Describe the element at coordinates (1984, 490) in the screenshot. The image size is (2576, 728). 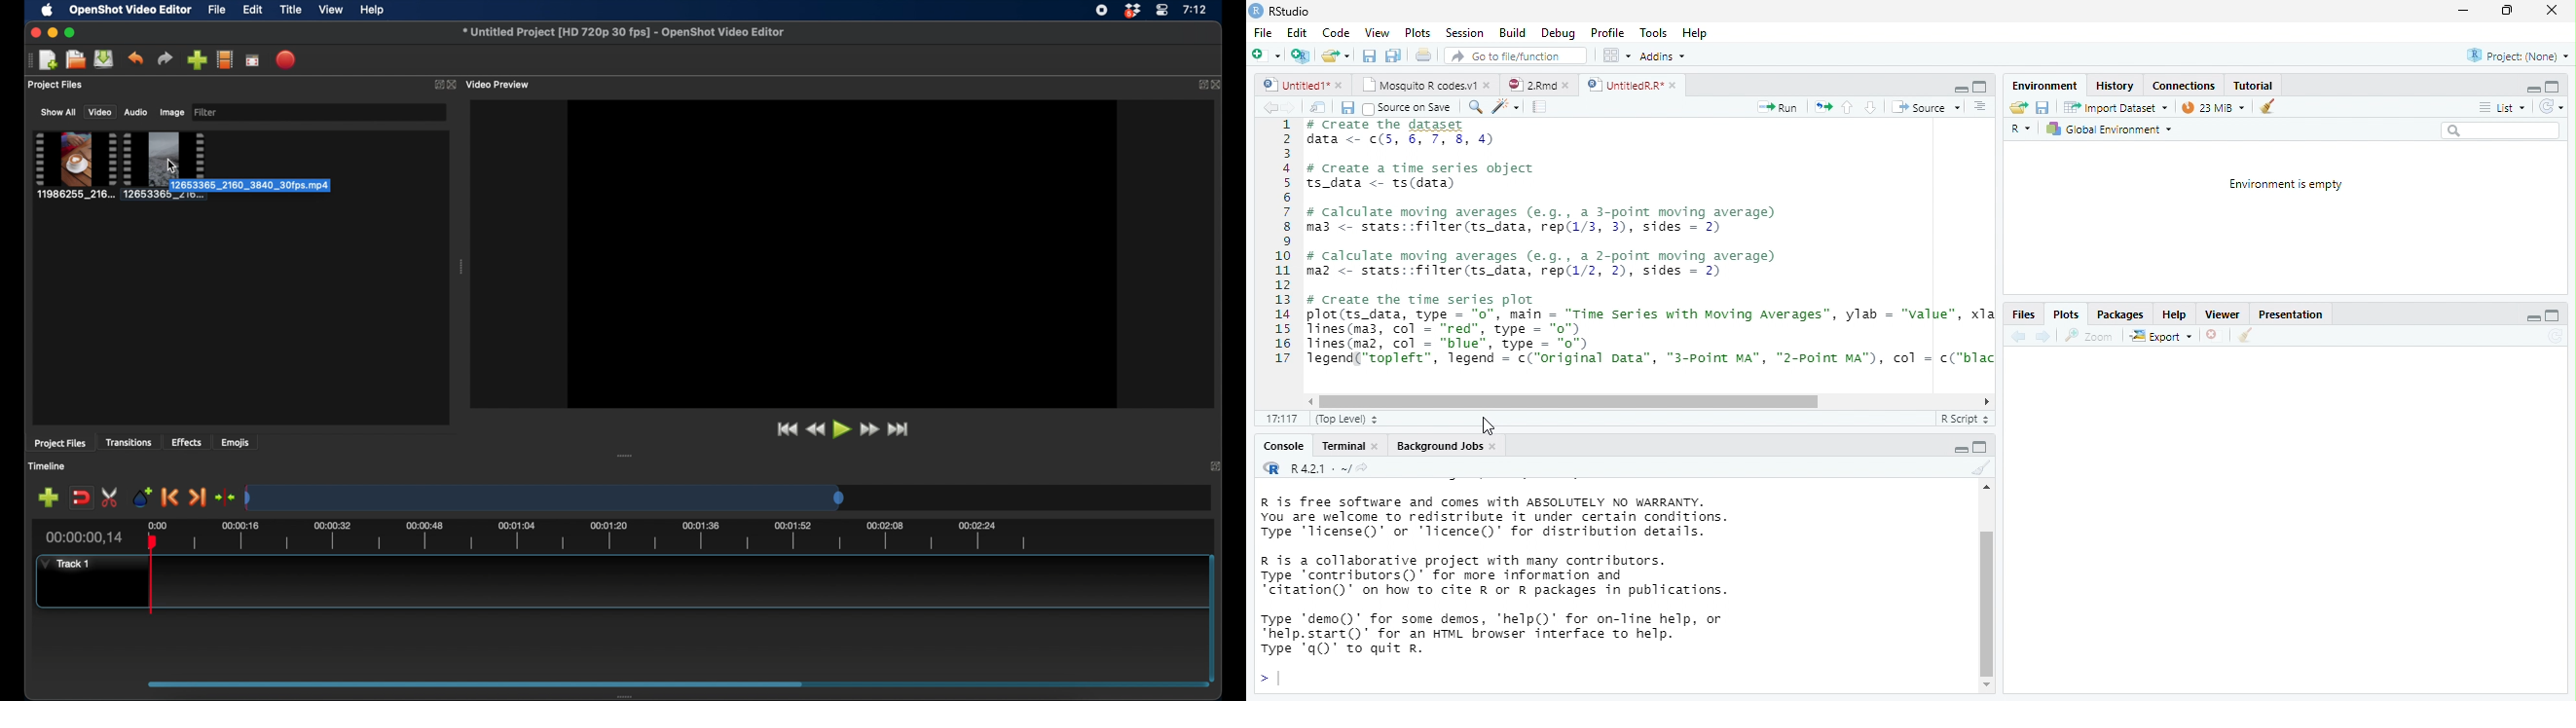
I see `scrollbar up` at that location.